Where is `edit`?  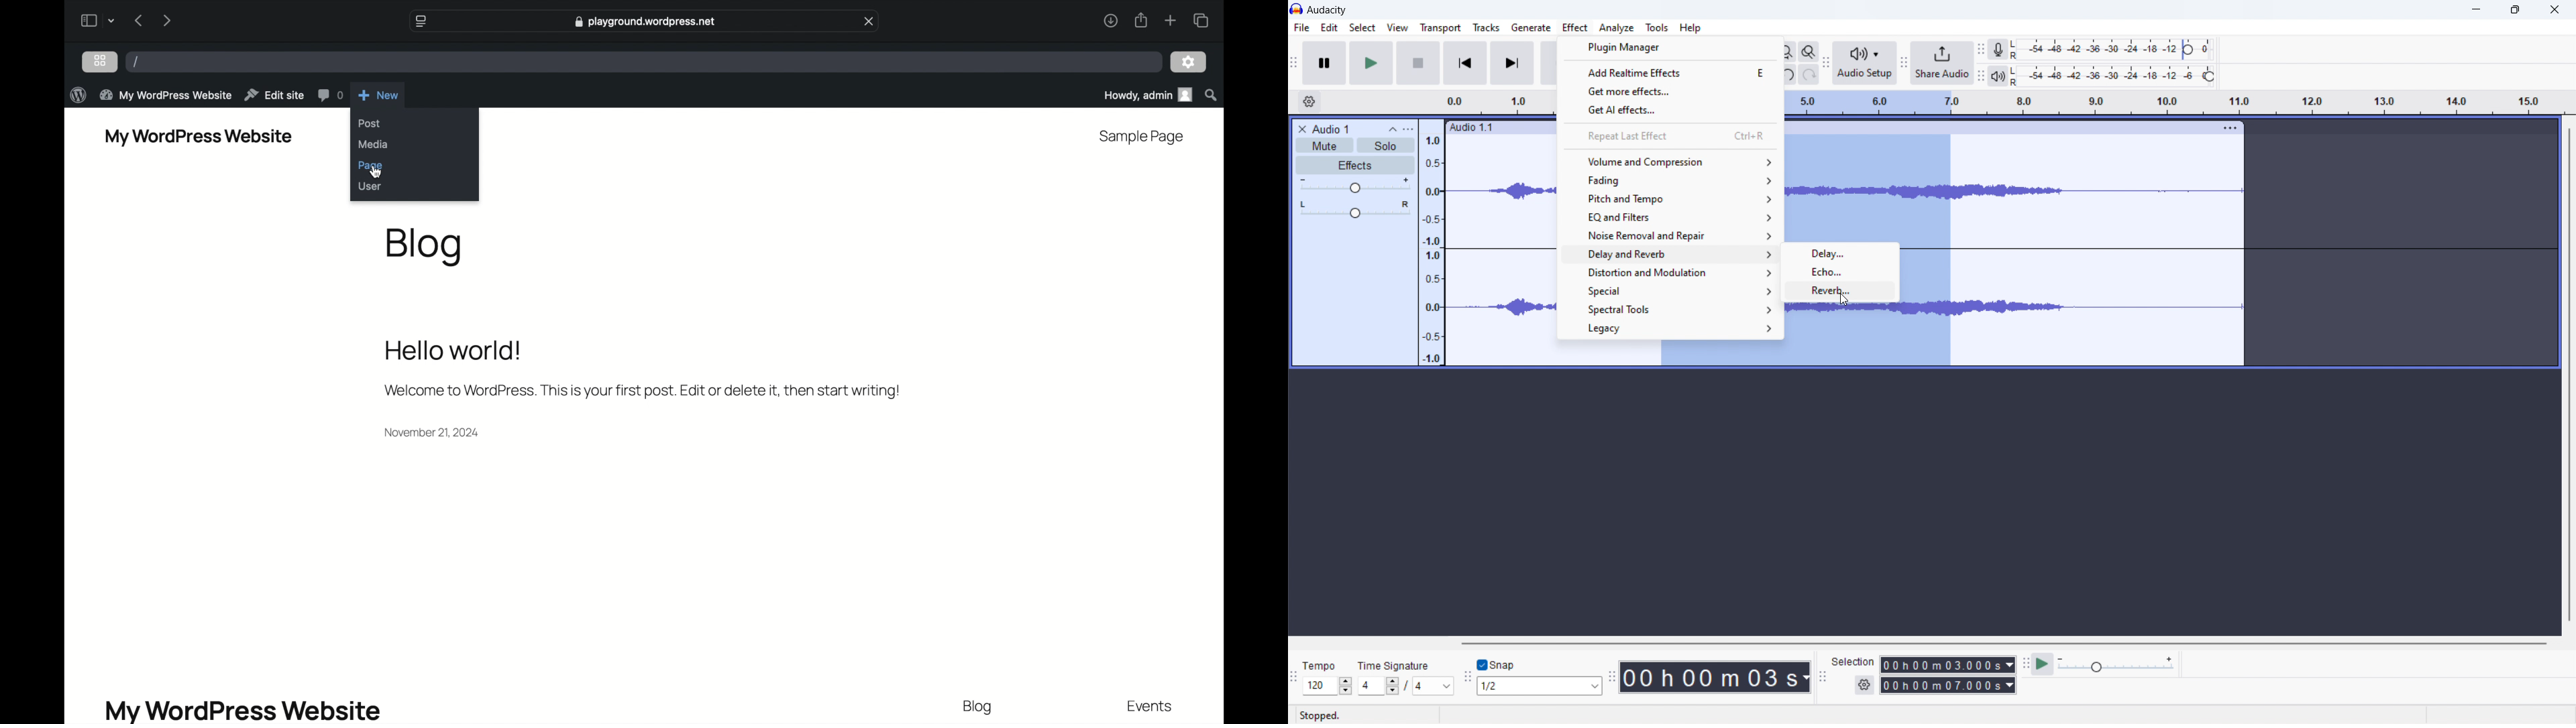 edit is located at coordinates (1330, 27).